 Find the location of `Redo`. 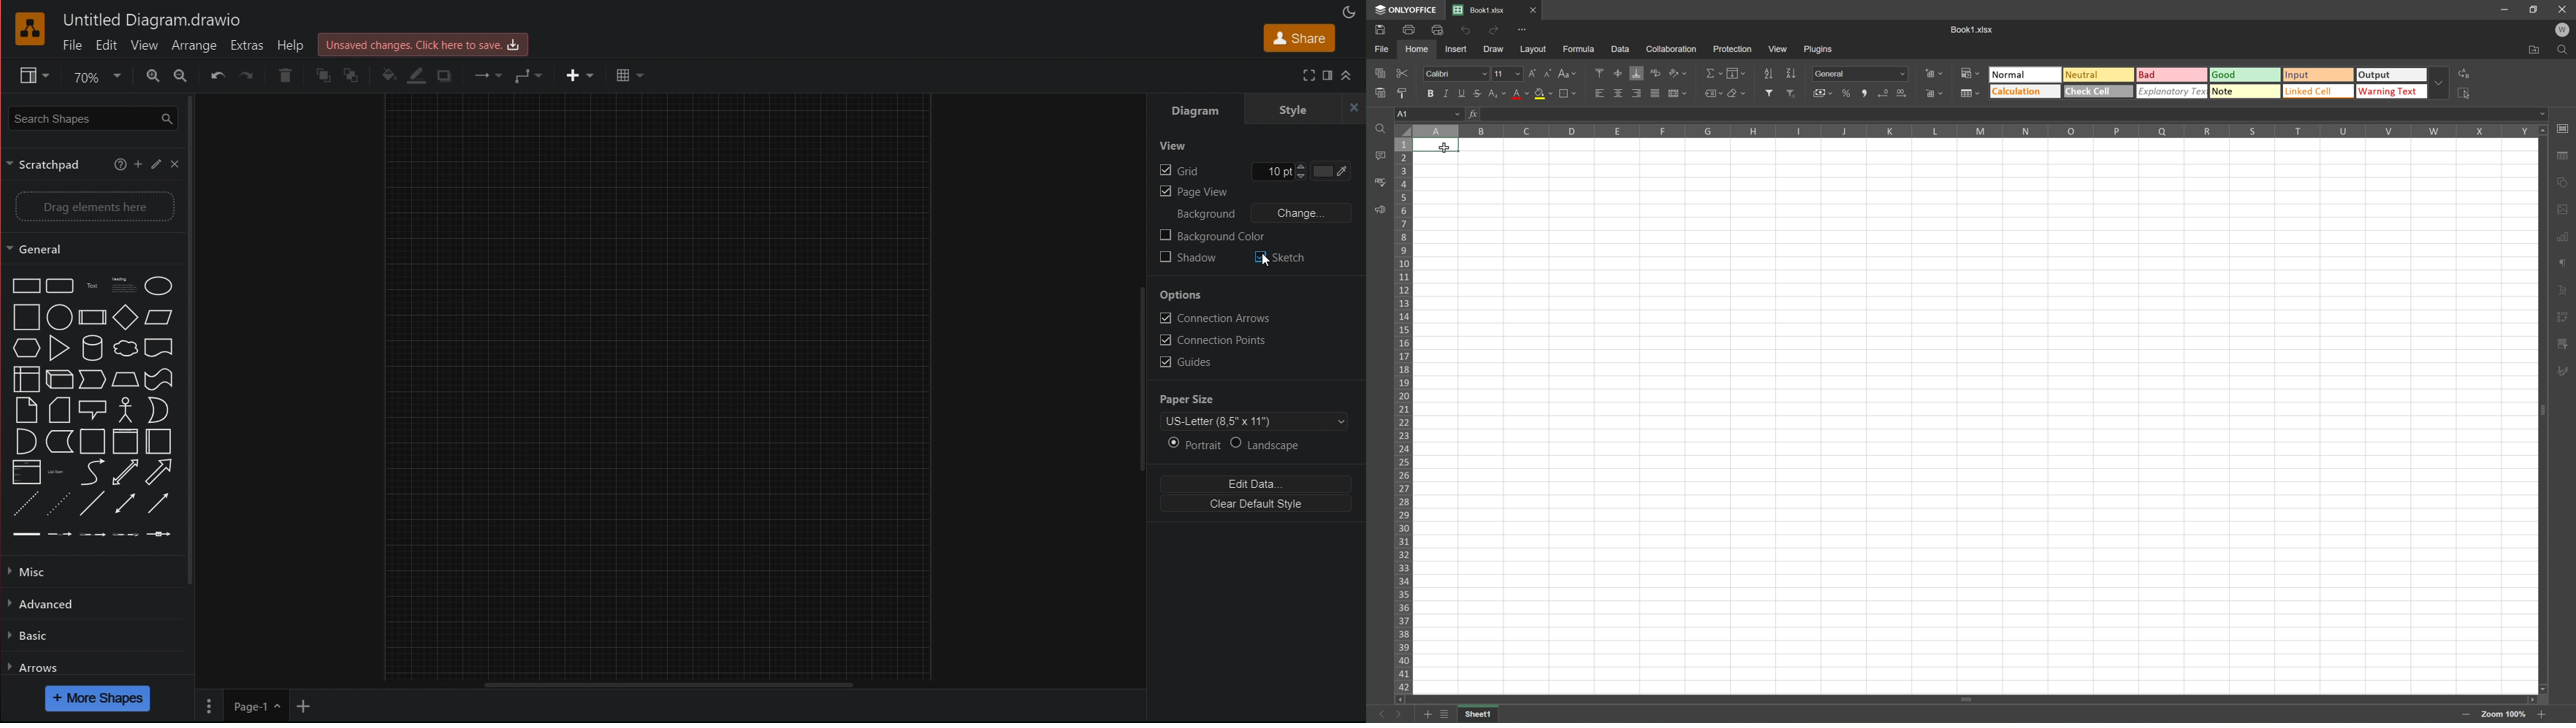

Redo is located at coordinates (1495, 32).